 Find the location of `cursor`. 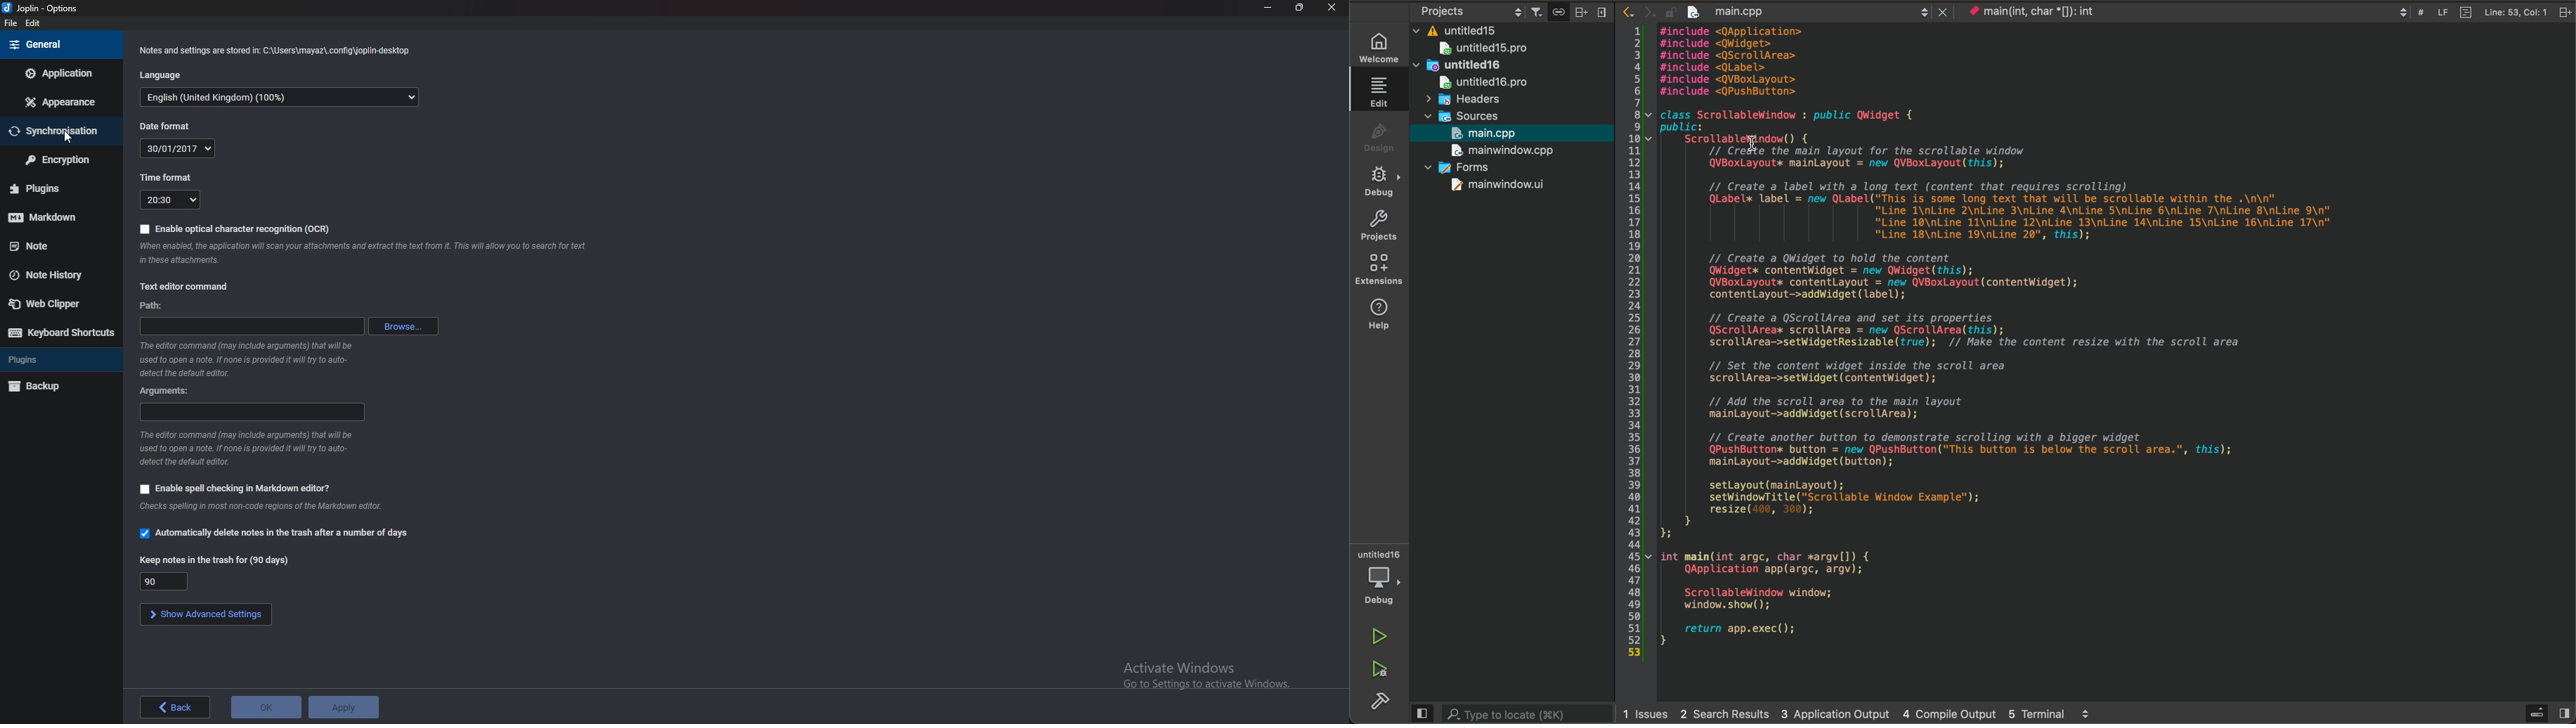

cursor is located at coordinates (66, 138).